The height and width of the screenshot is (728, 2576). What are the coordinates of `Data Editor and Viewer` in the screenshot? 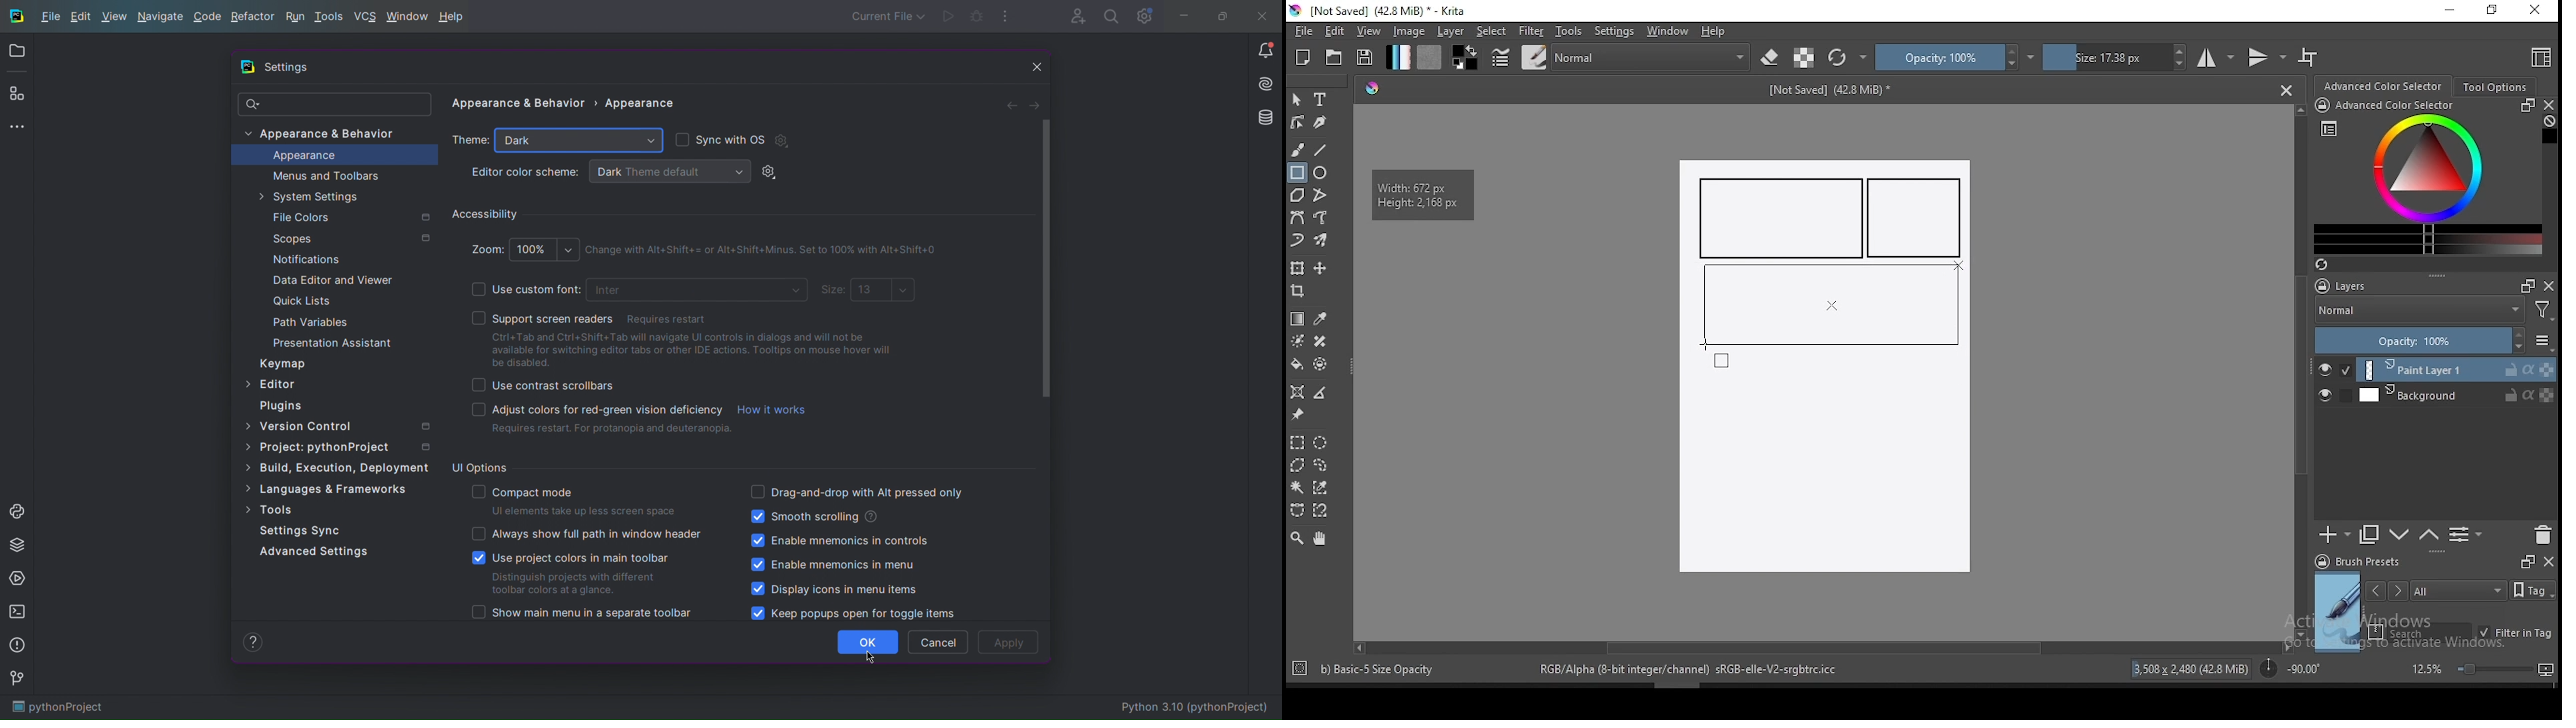 It's located at (332, 280).